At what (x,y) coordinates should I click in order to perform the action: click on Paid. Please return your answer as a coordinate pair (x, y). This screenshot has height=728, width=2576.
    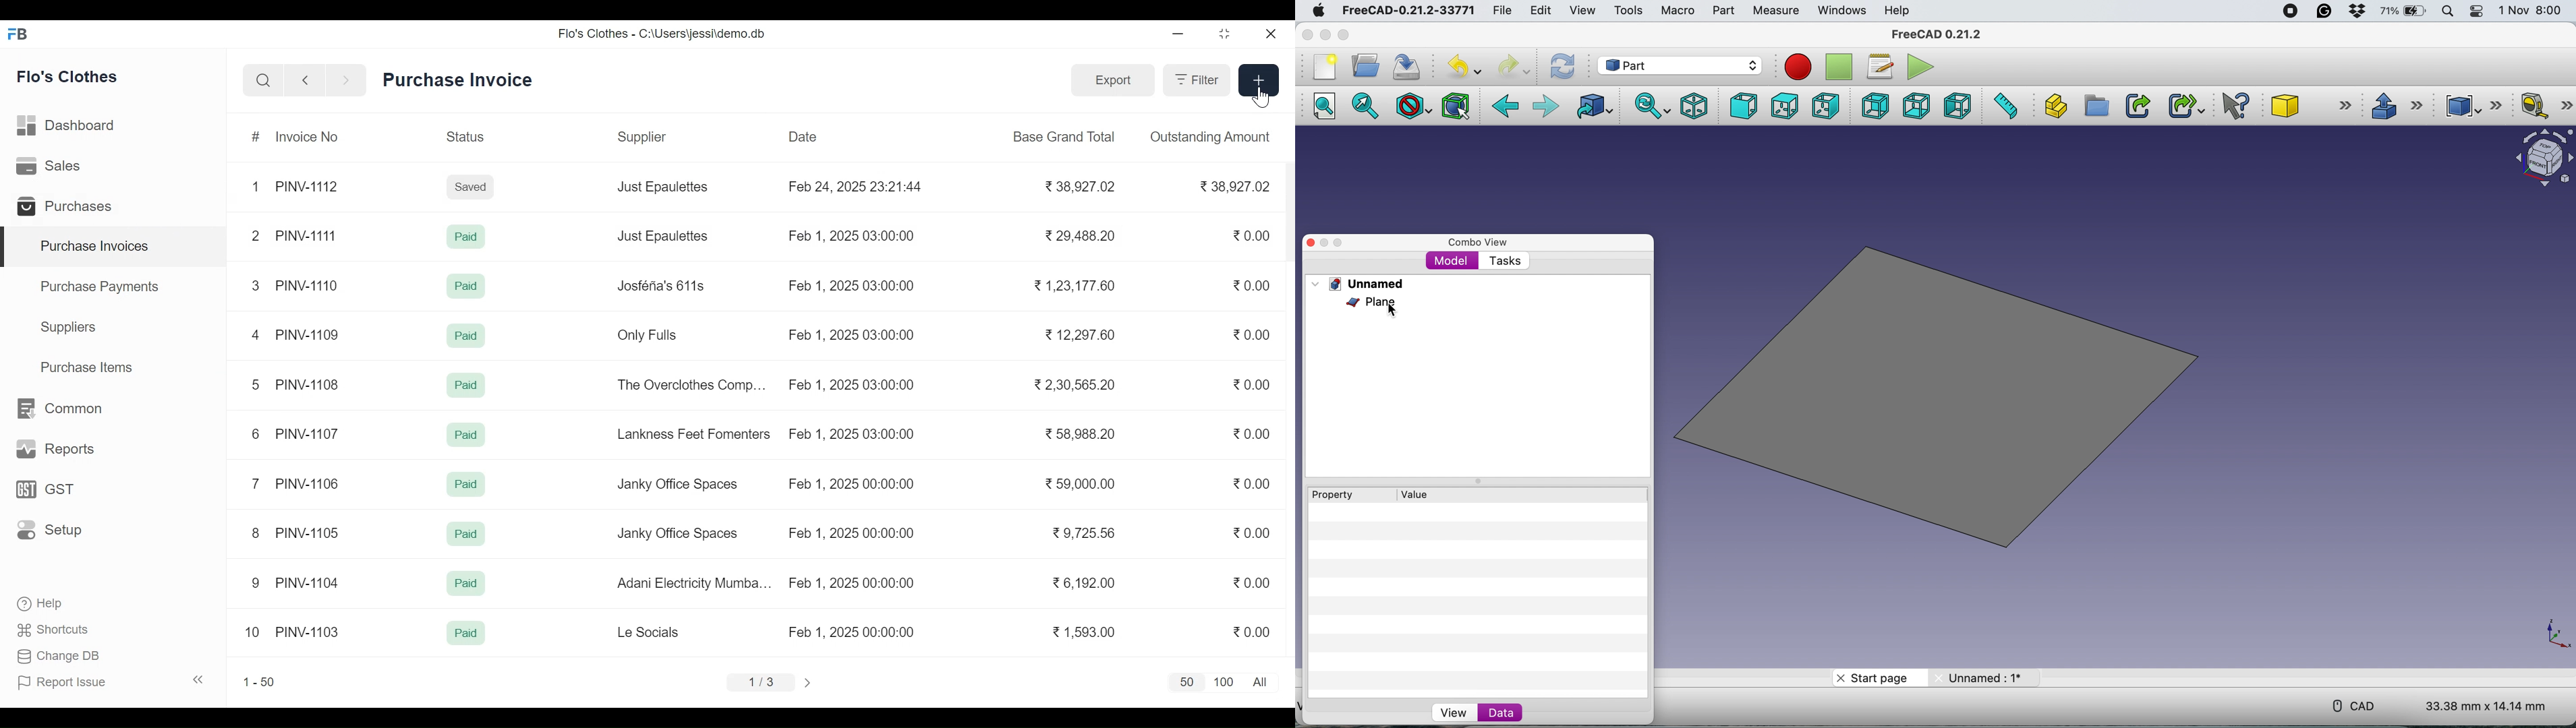
    Looking at the image, I should click on (467, 386).